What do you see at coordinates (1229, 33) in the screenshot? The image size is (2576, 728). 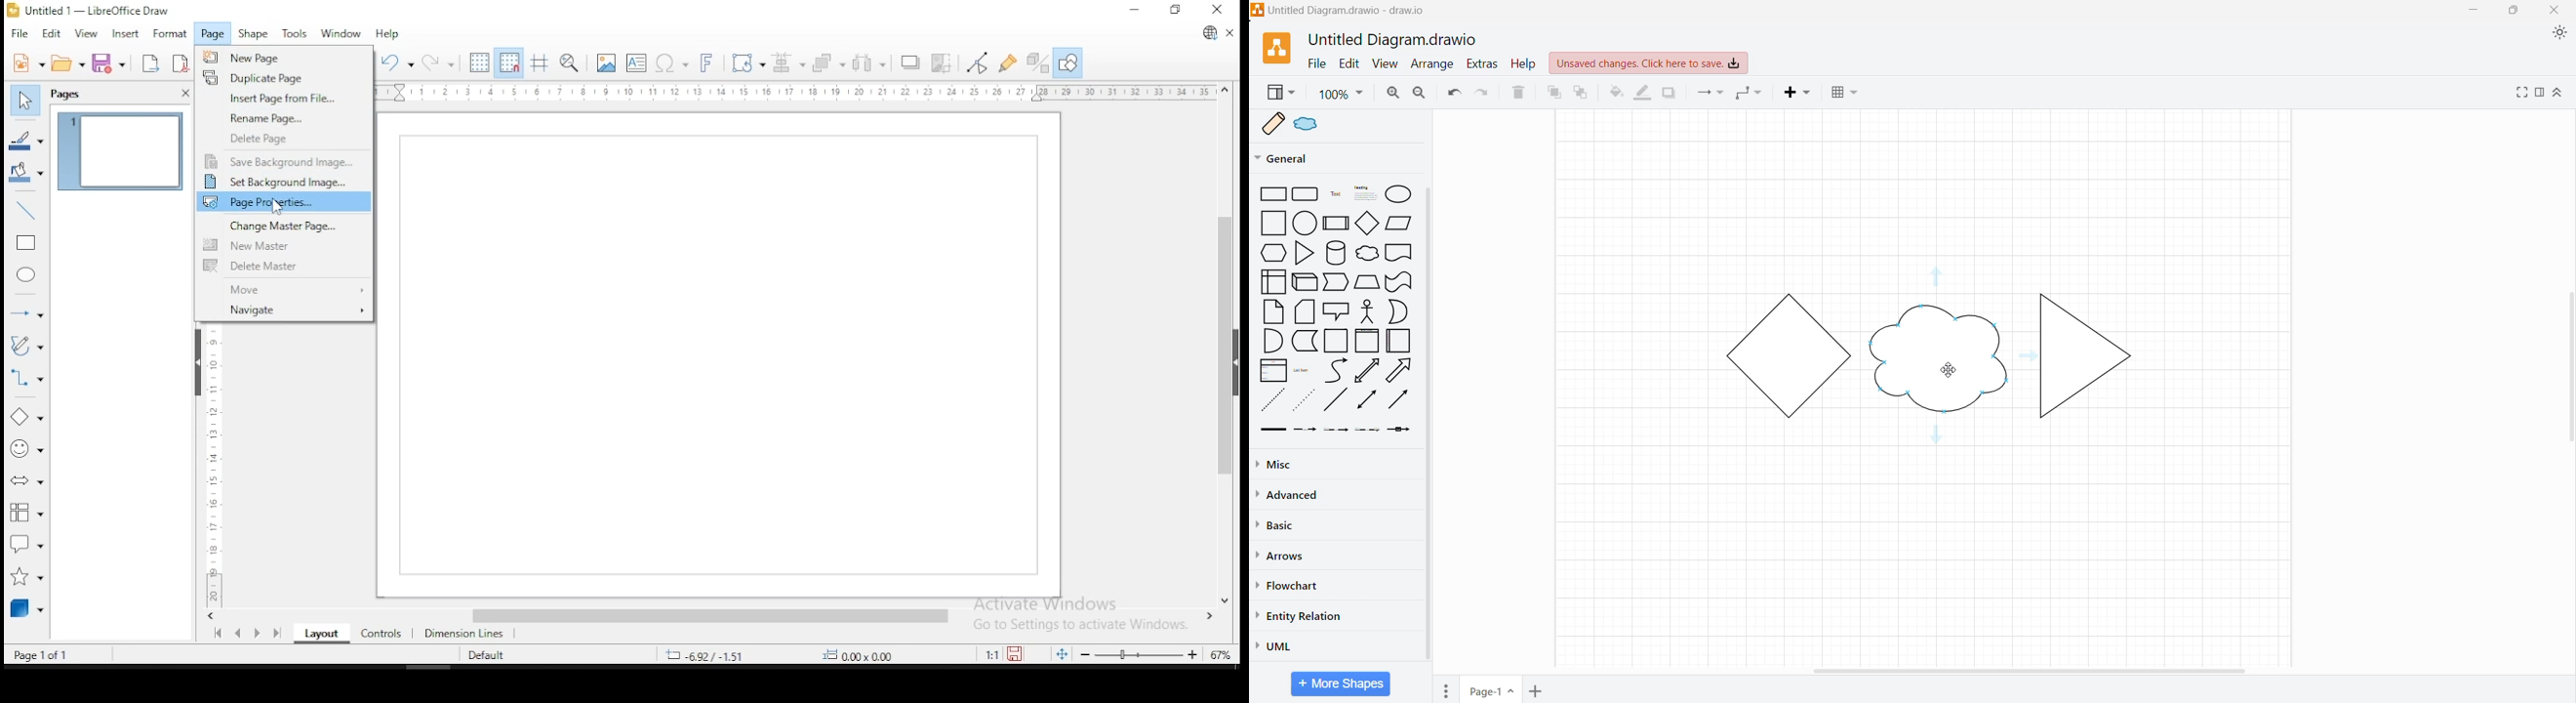 I see `close document` at bounding box center [1229, 33].